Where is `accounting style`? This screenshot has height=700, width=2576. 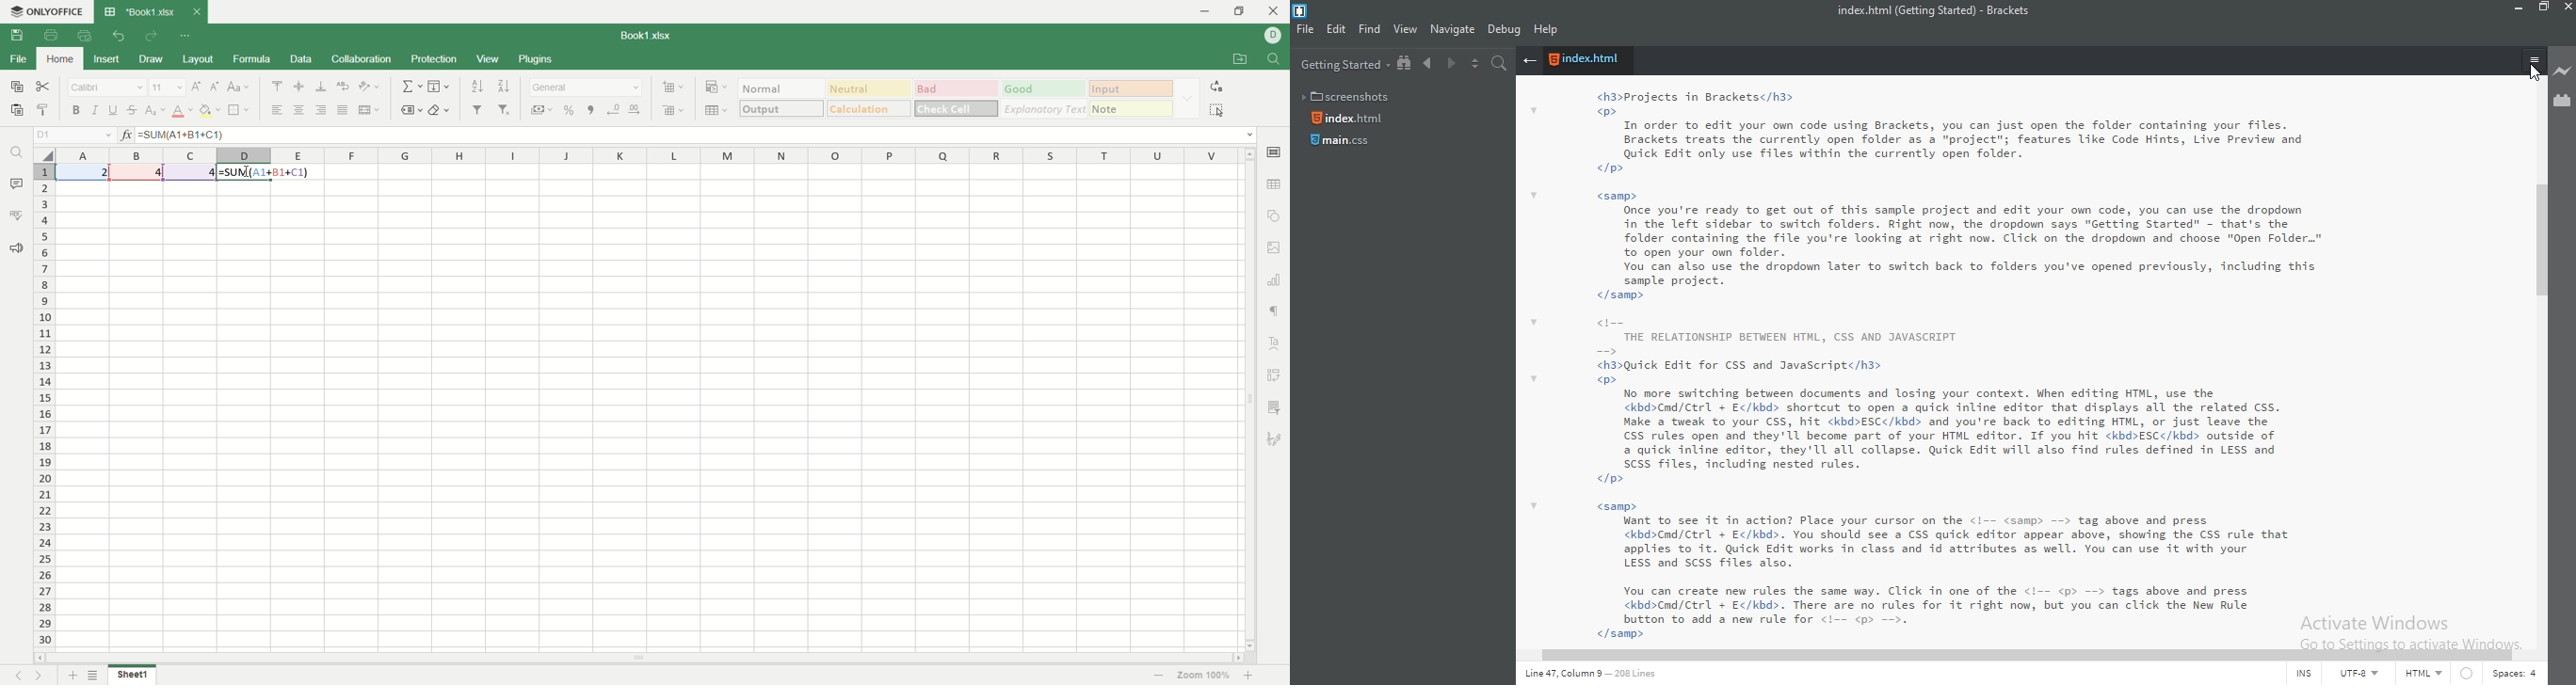 accounting style is located at coordinates (538, 109).